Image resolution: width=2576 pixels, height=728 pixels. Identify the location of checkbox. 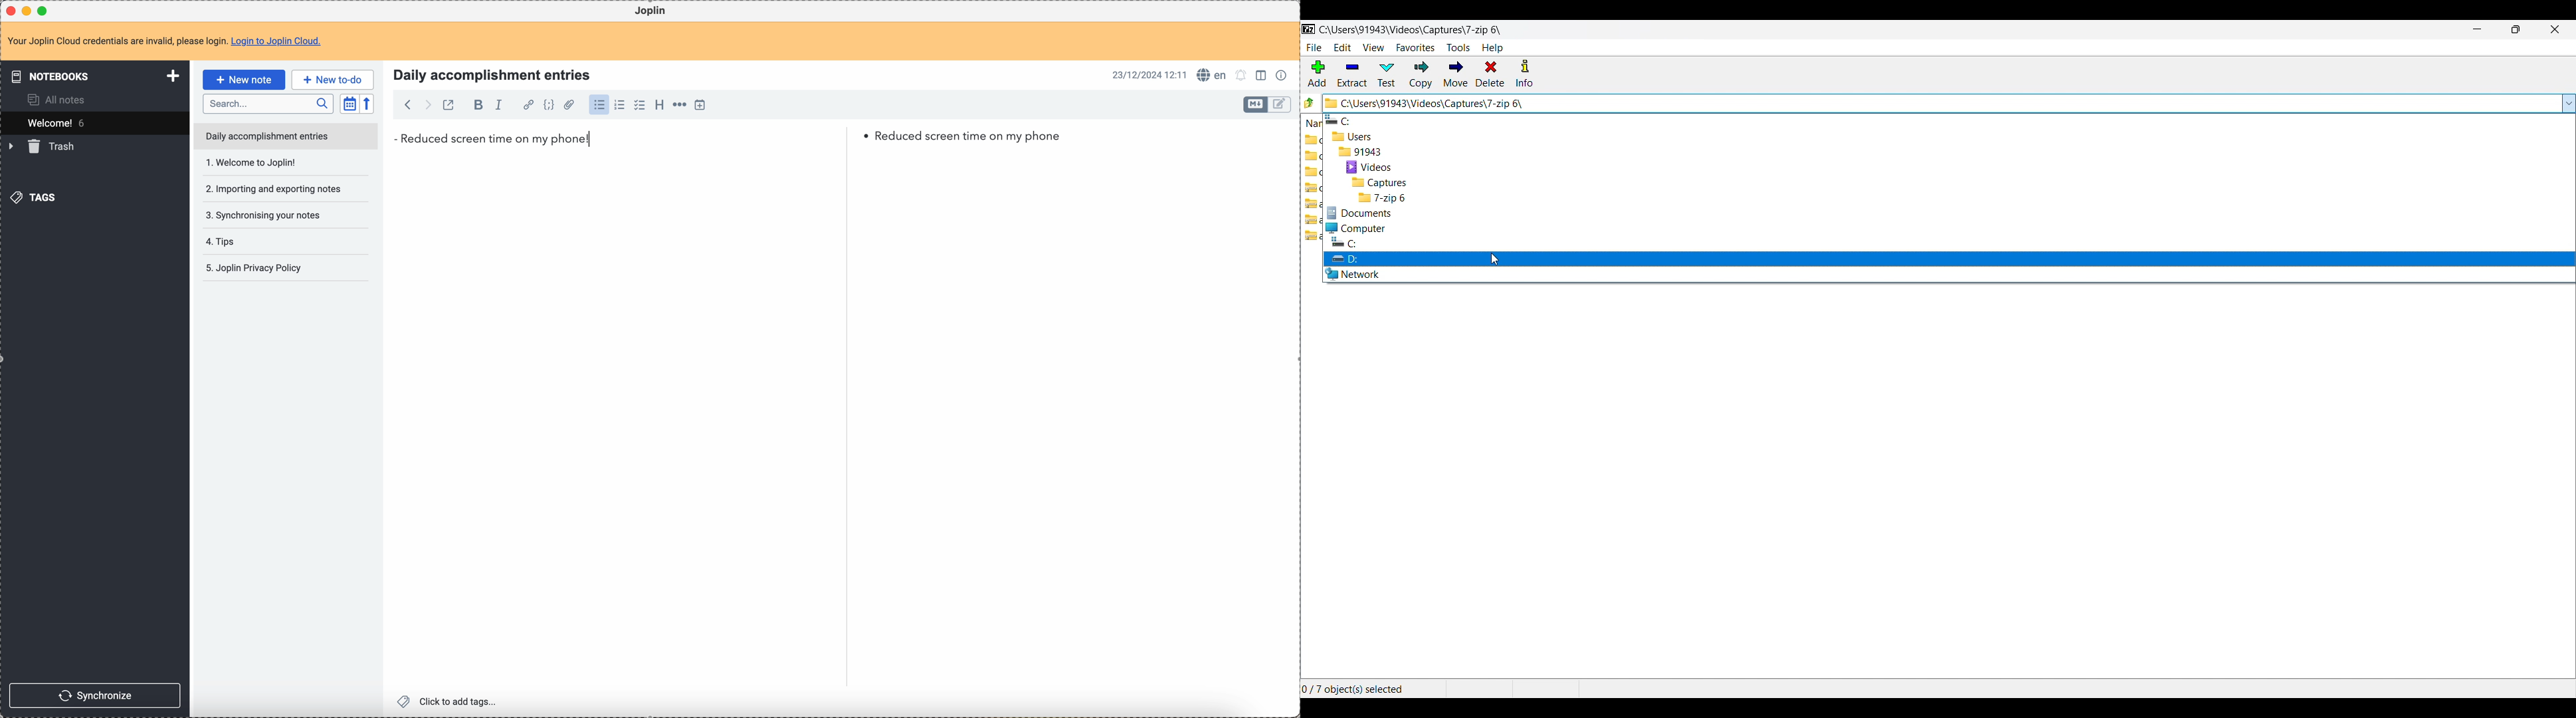
(641, 105).